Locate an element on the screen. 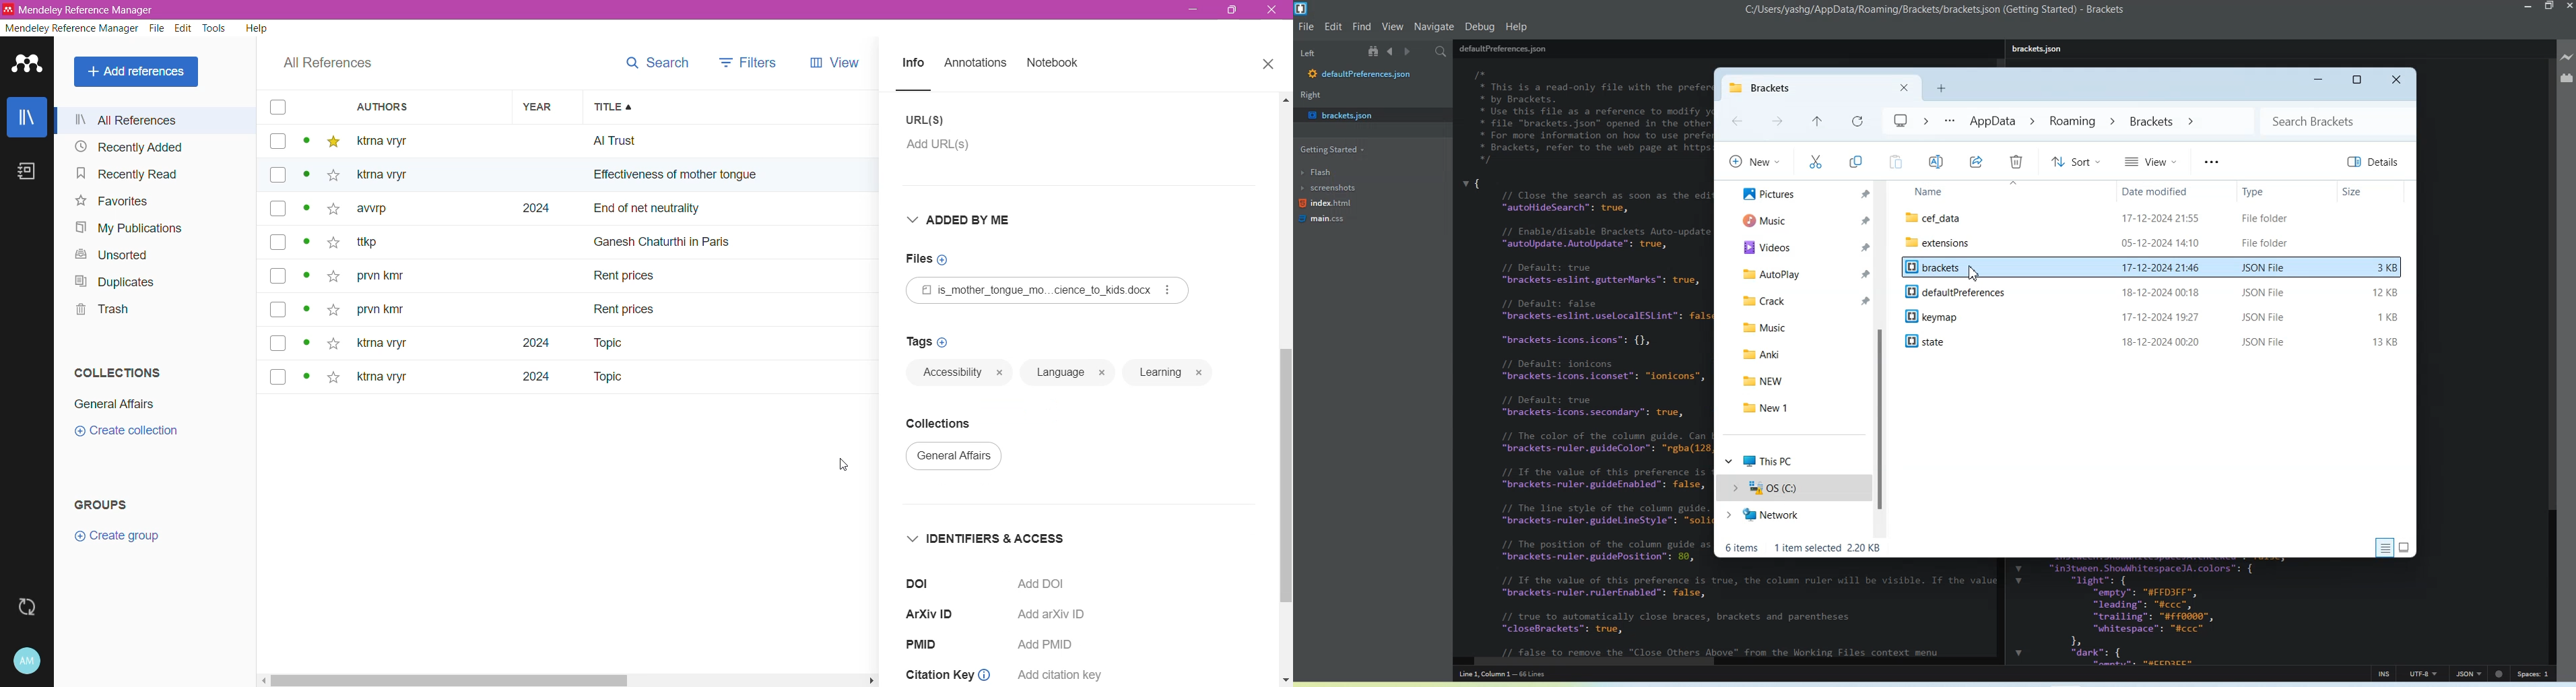 Image resolution: width=2576 pixels, height=700 pixels. General Affairs is located at coordinates (114, 404).